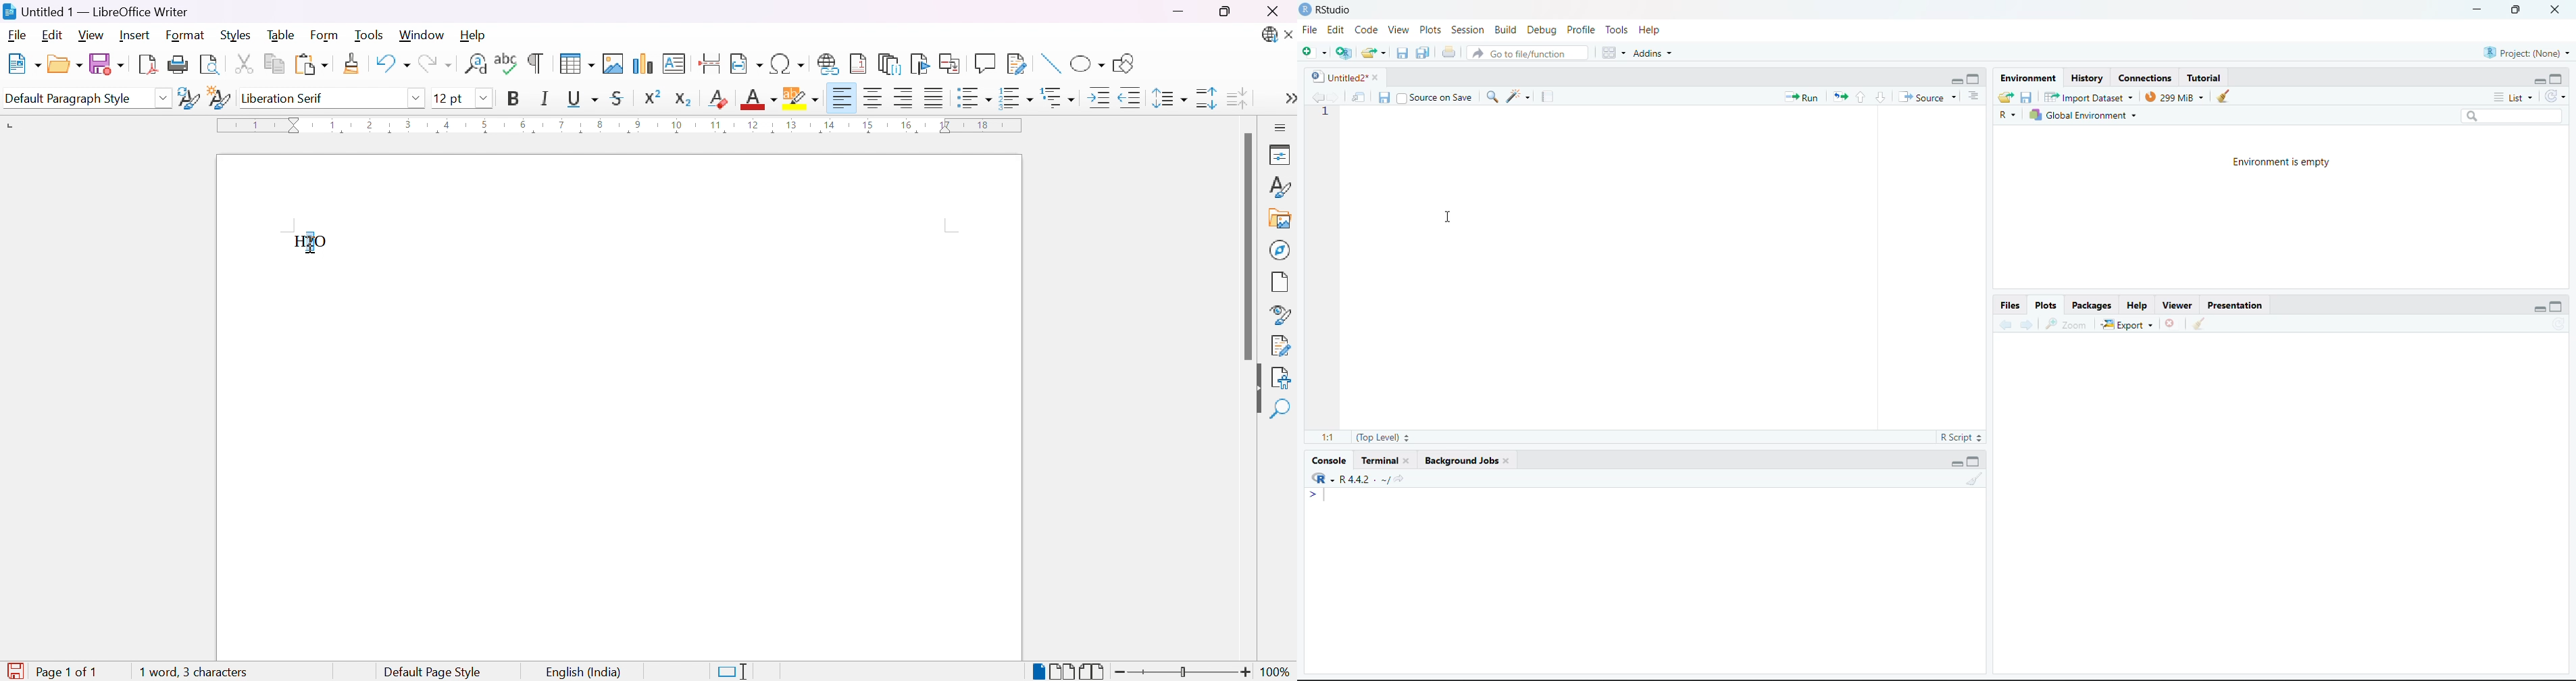  What do you see at coordinates (1281, 284) in the screenshot?
I see `Page` at bounding box center [1281, 284].